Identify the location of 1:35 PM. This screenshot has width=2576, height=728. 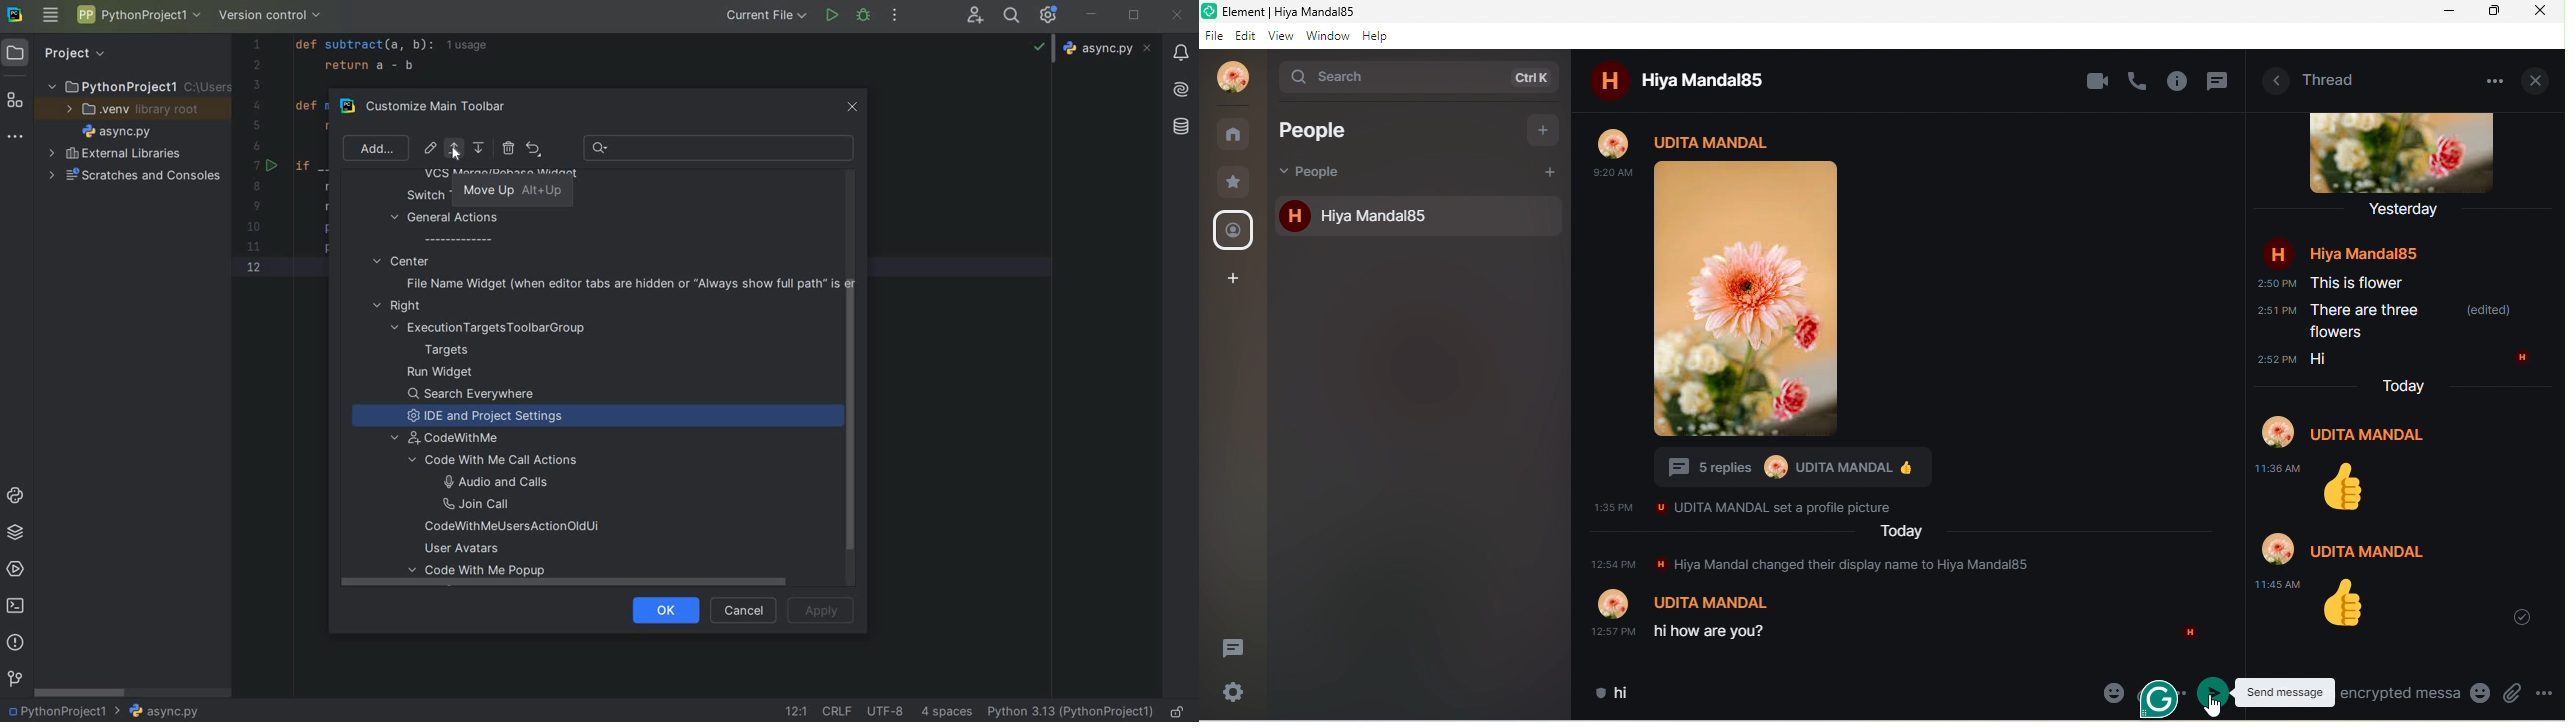
(1612, 507).